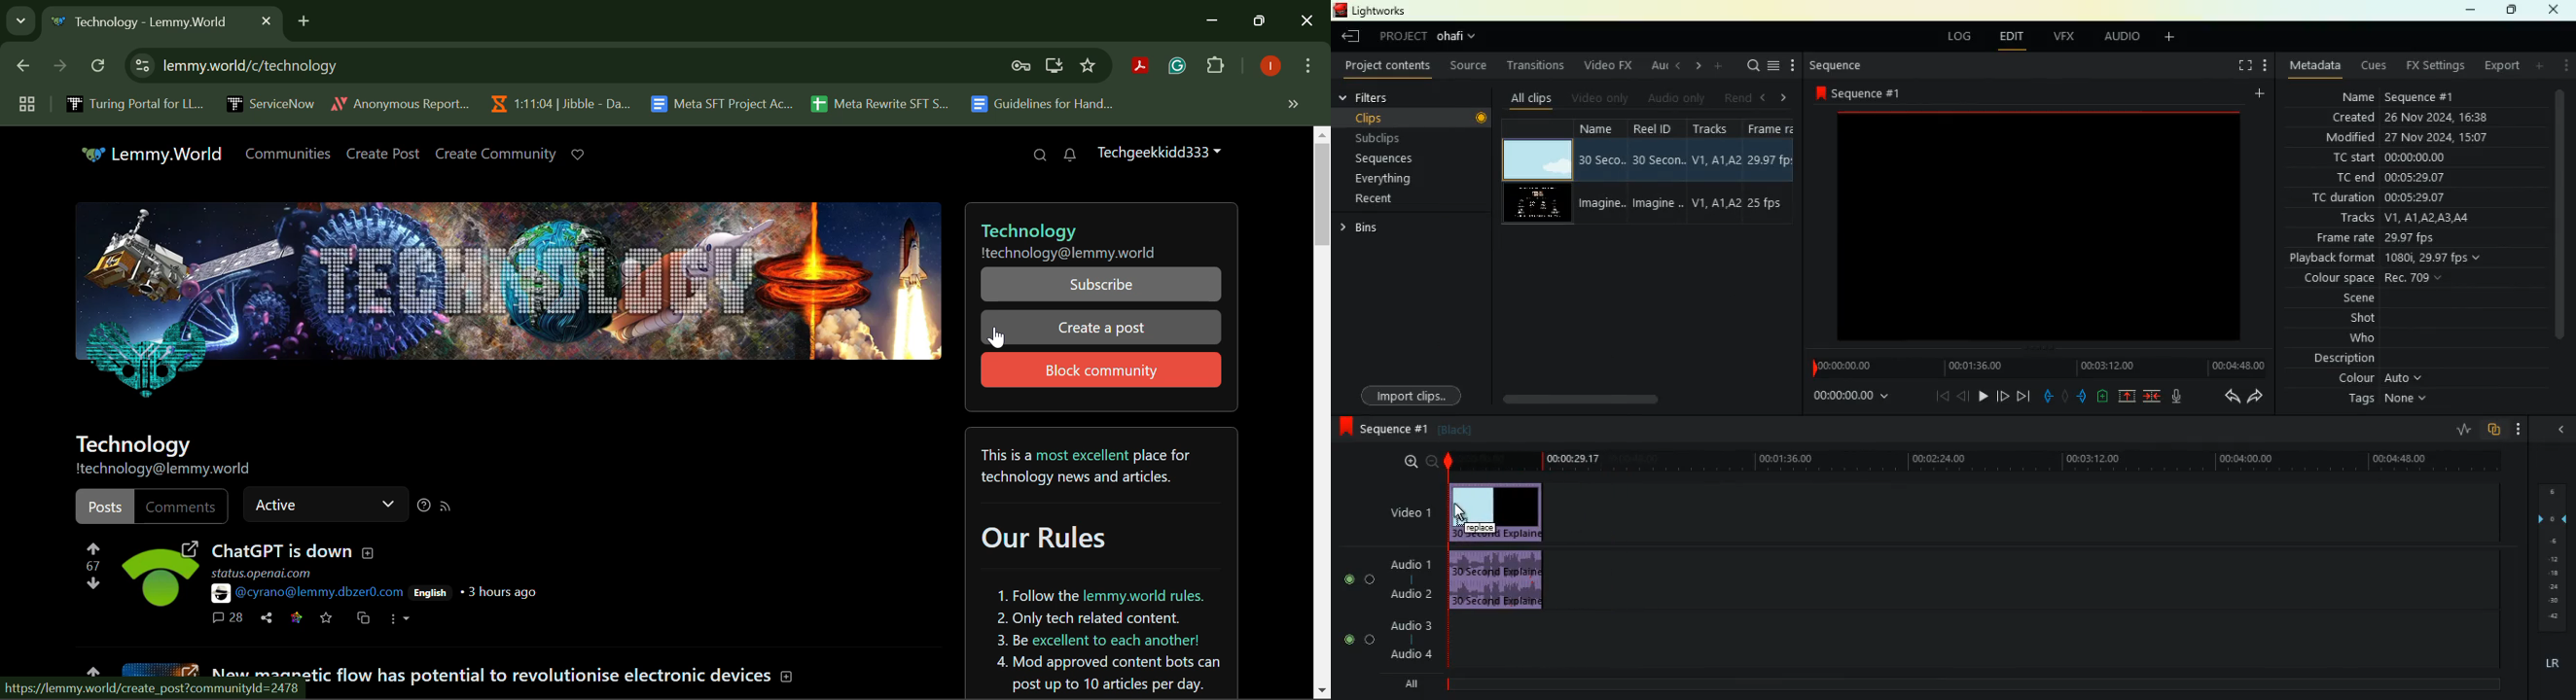 The height and width of the screenshot is (700, 2576). I want to click on Block Community Button, so click(1098, 369).